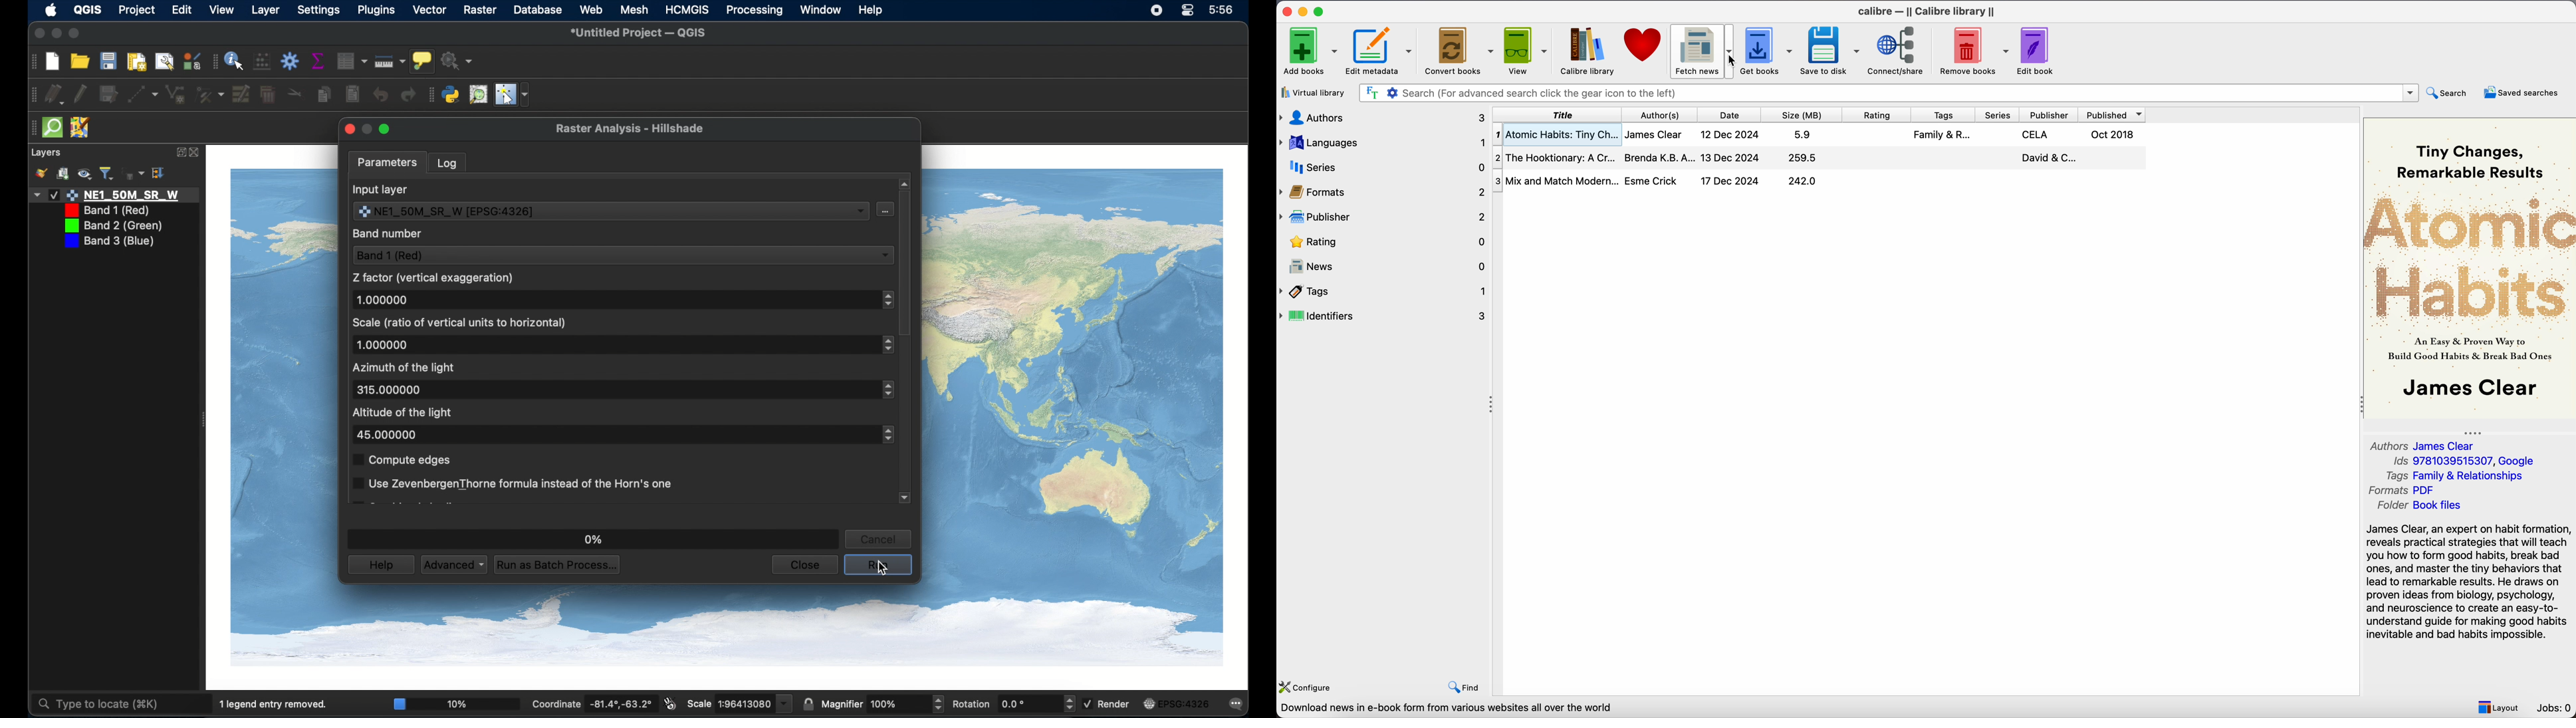 The image size is (2576, 728). I want to click on copy, so click(323, 94).